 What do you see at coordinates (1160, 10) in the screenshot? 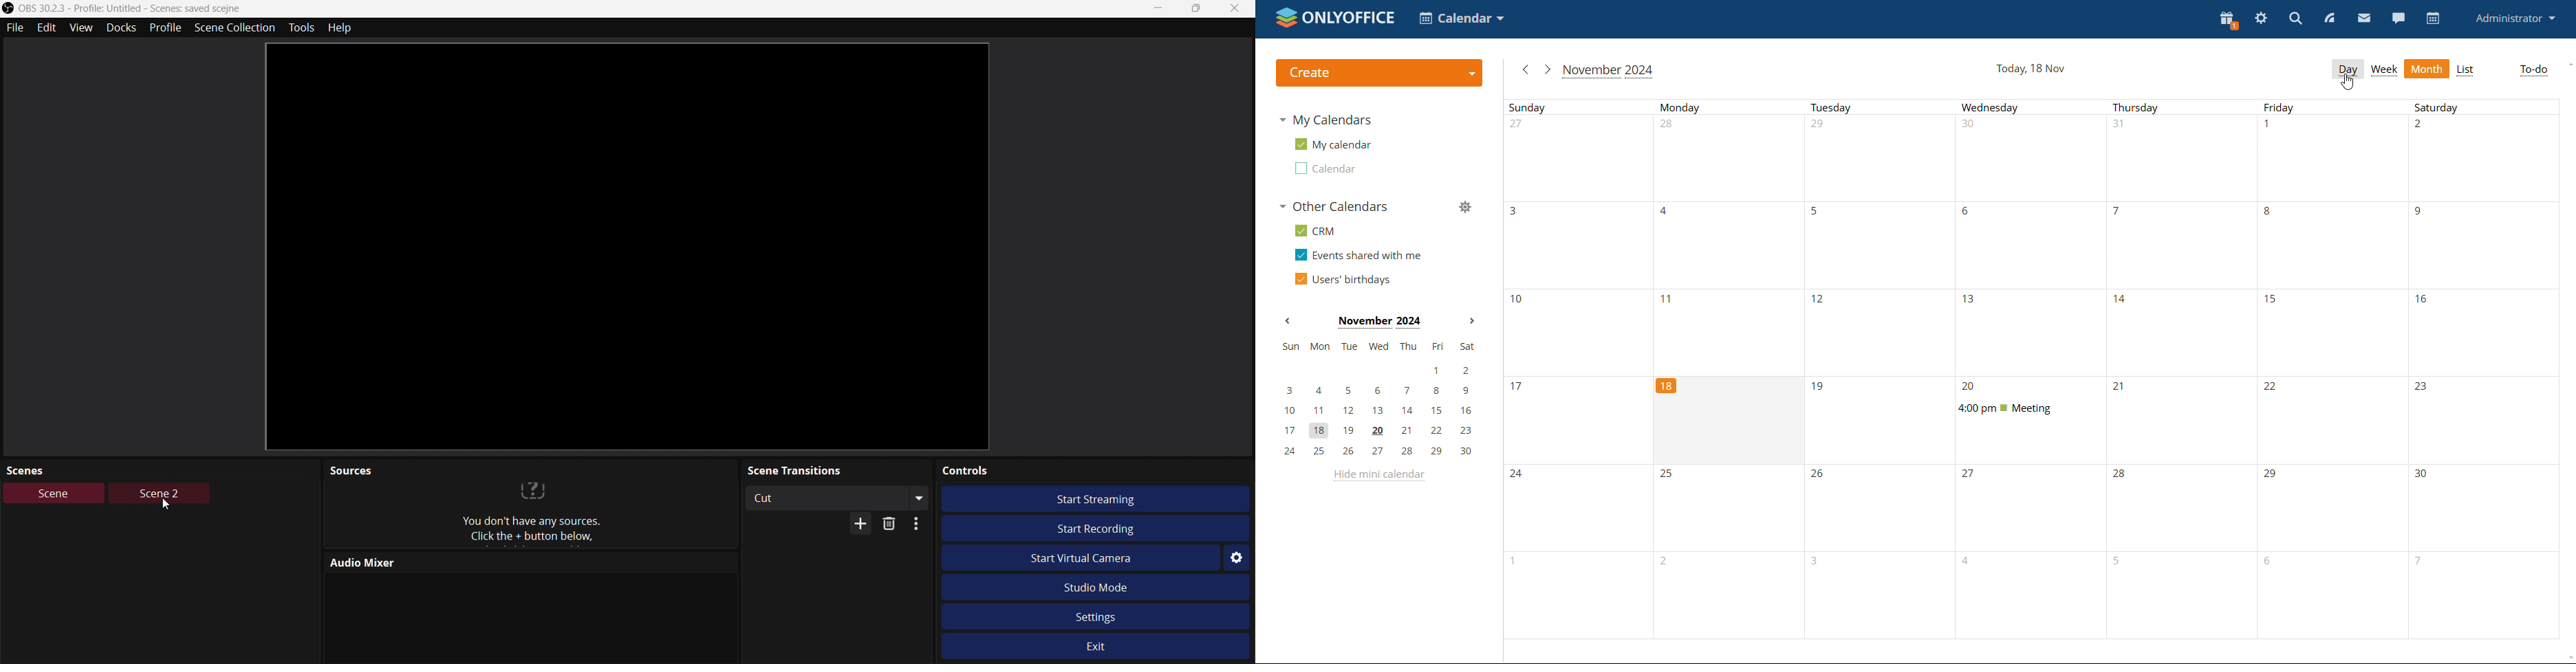
I see `Minimize` at bounding box center [1160, 10].